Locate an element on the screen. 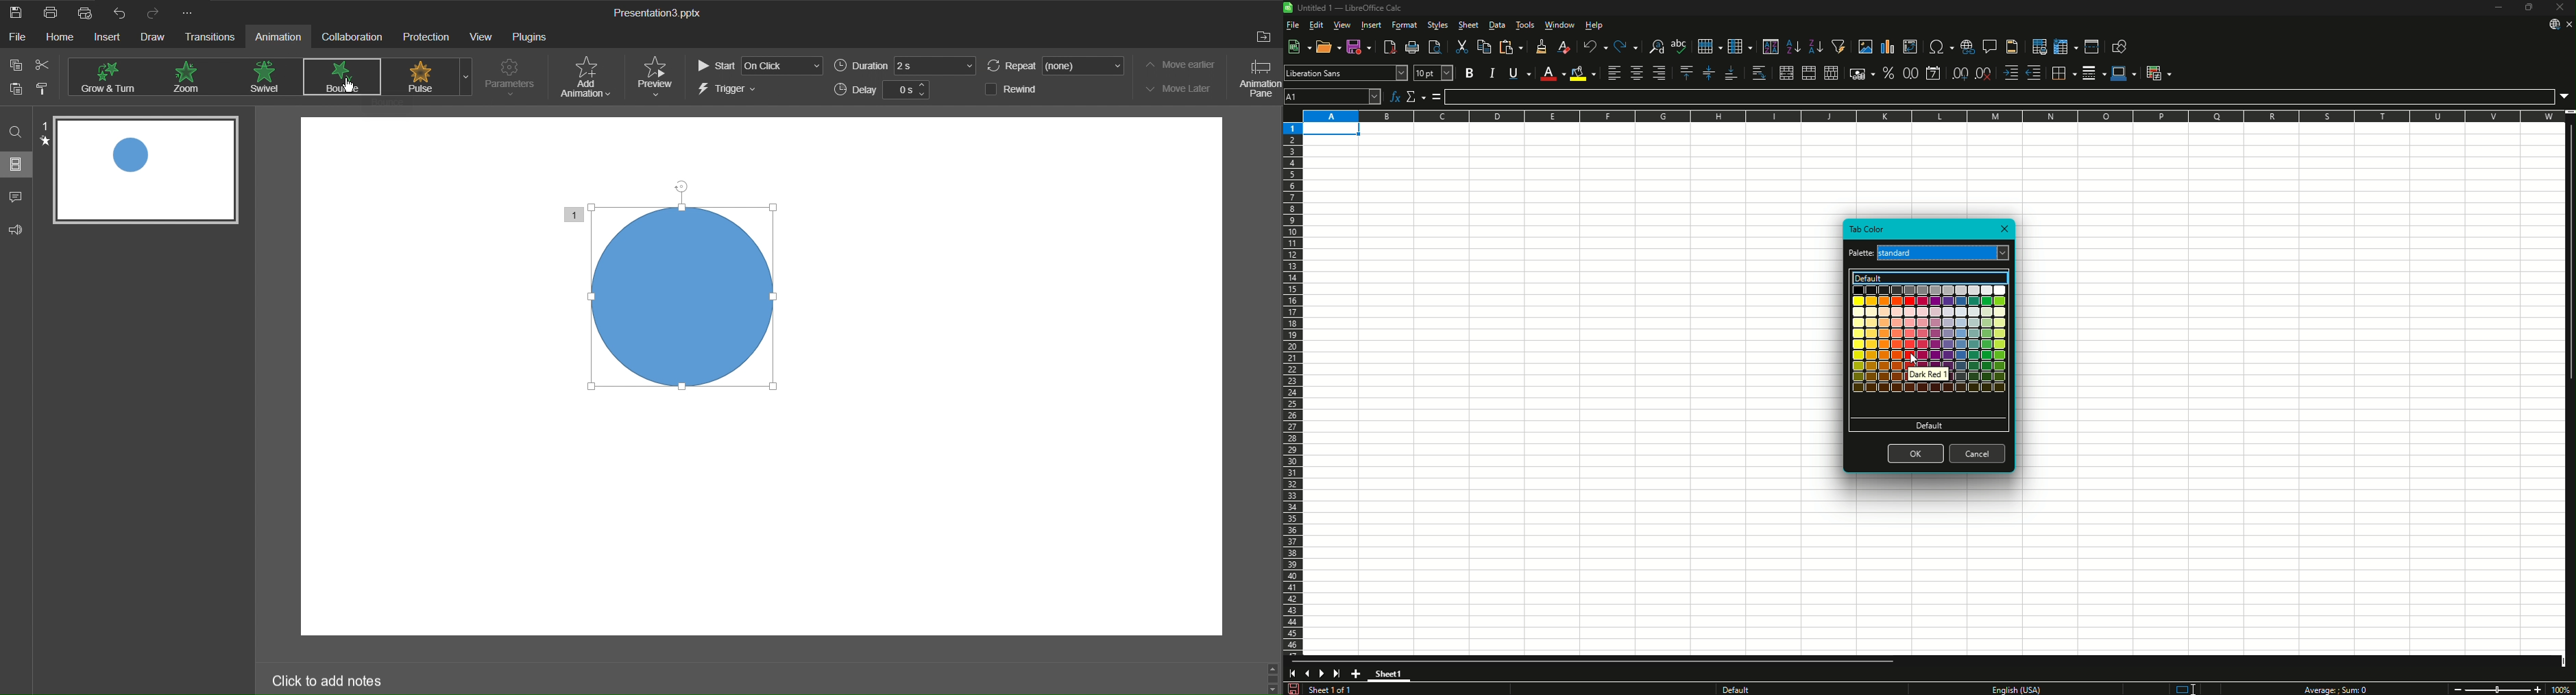 This screenshot has width=2576, height=700. Download from web is located at coordinates (2554, 24).